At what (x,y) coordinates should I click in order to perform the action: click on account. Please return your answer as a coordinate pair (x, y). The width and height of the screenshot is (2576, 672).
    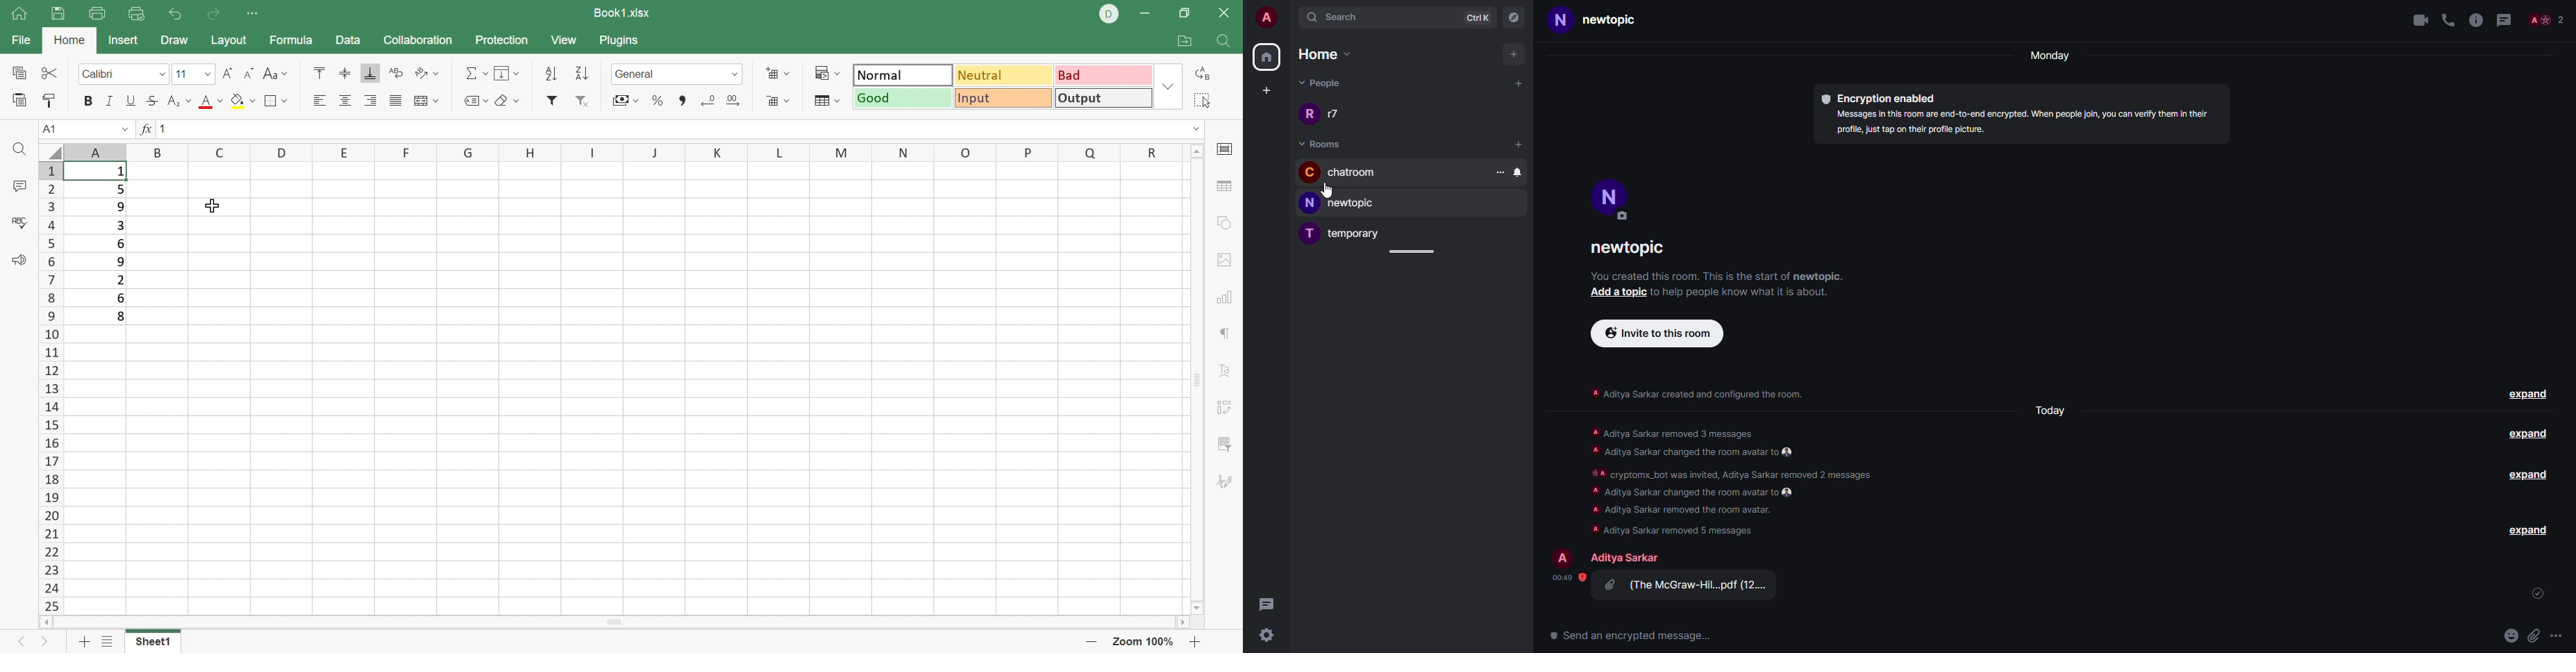
    Looking at the image, I should click on (1266, 17).